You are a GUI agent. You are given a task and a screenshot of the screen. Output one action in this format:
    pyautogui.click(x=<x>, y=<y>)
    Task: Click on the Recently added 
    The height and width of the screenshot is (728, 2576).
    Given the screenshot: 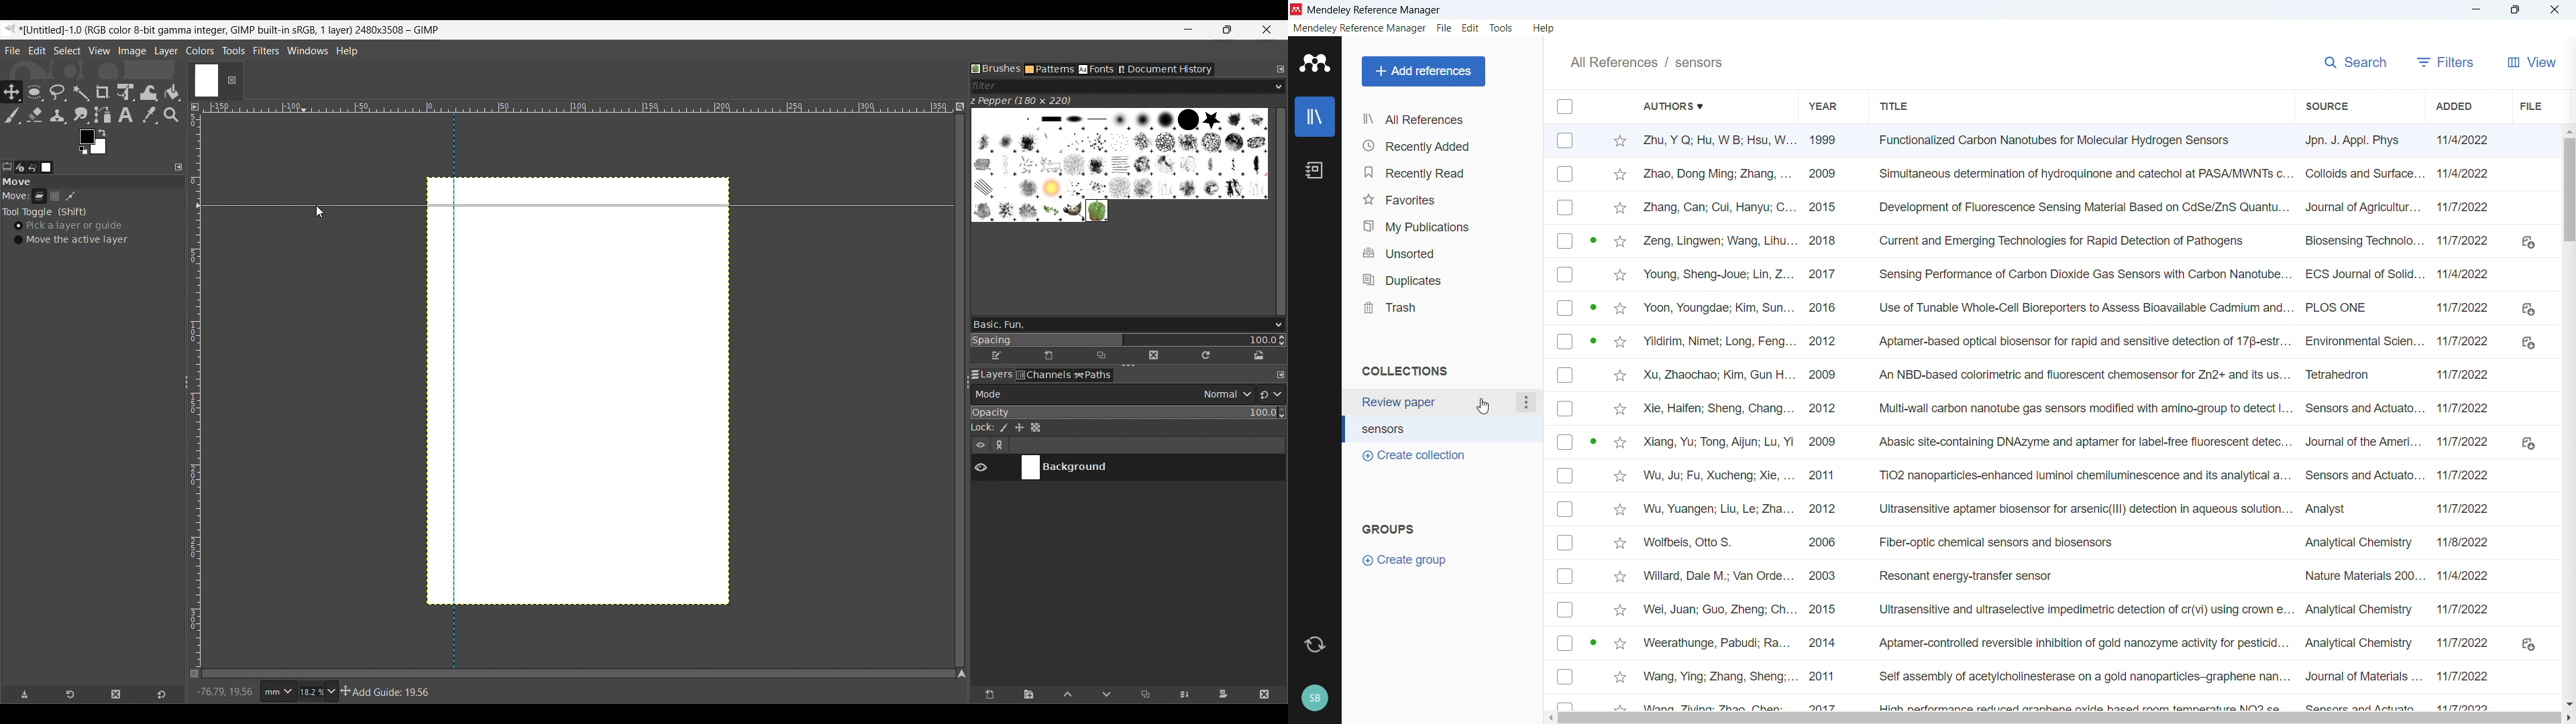 What is the action you would take?
    pyautogui.click(x=1446, y=145)
    